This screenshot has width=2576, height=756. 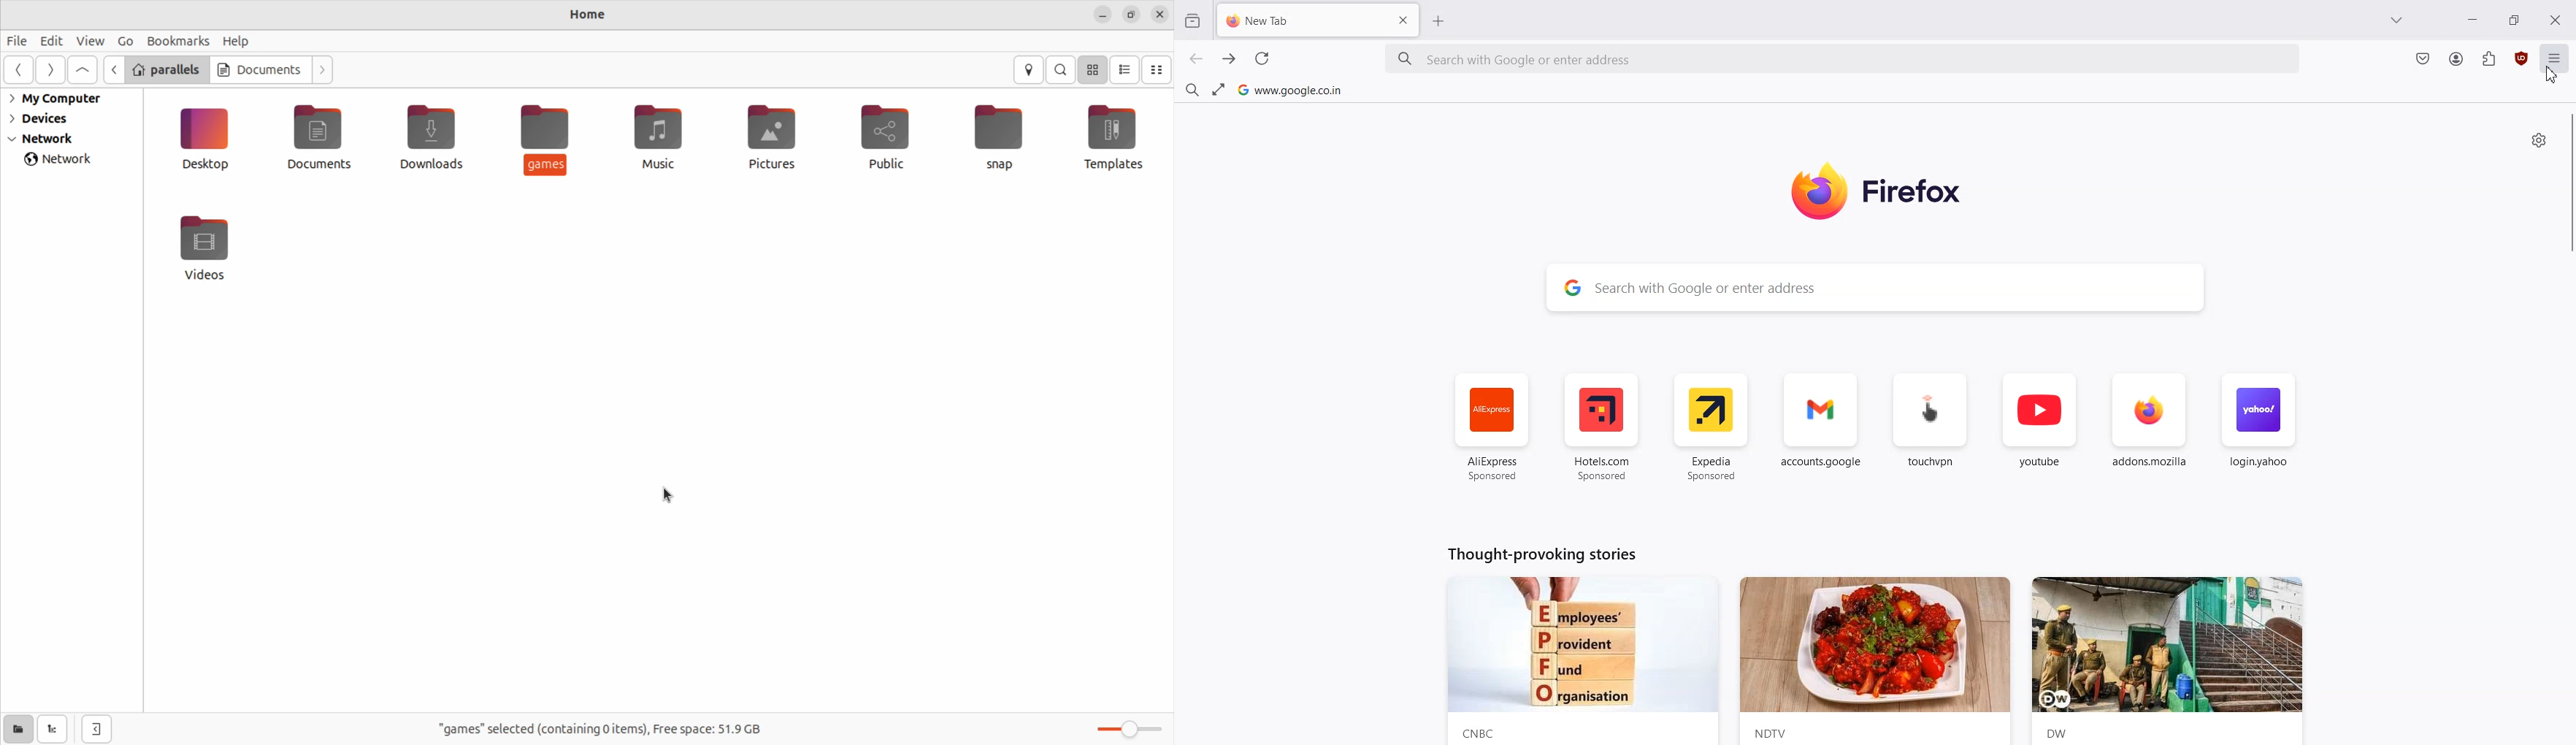 I want to click on Expedia Sponsored, so click(x=1713, y=427).